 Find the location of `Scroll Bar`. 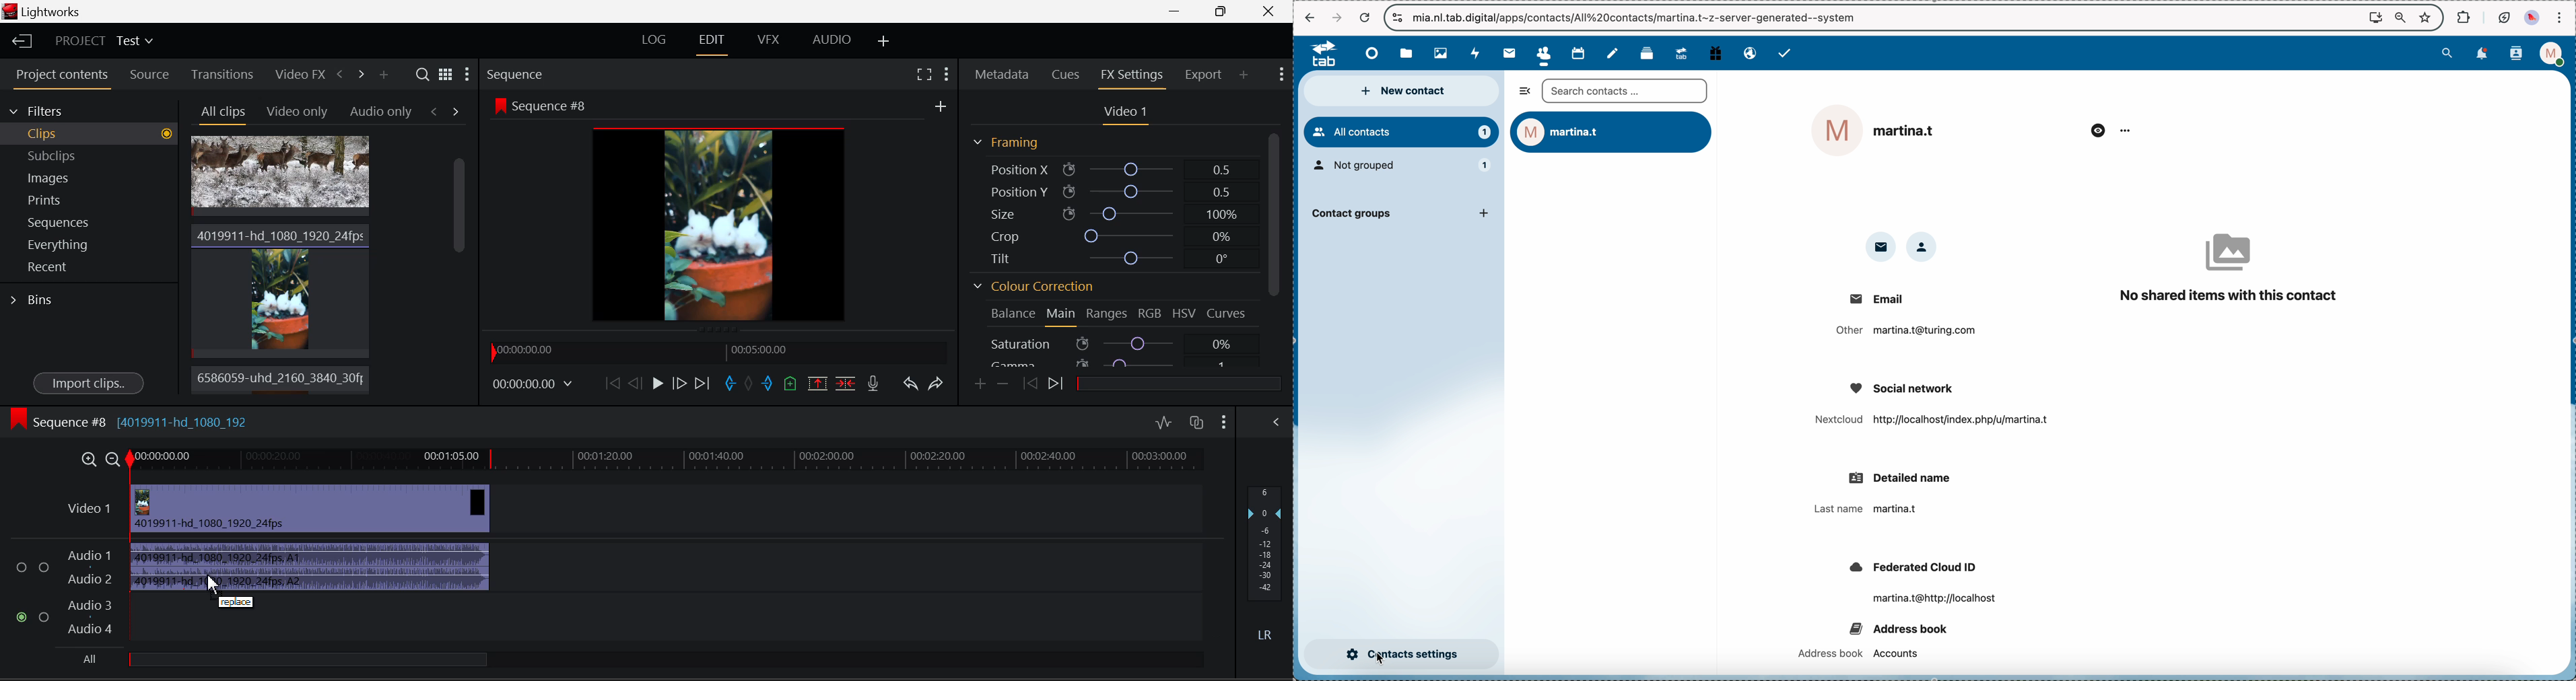

Scroll Bar is located at coordinates (457, 268).